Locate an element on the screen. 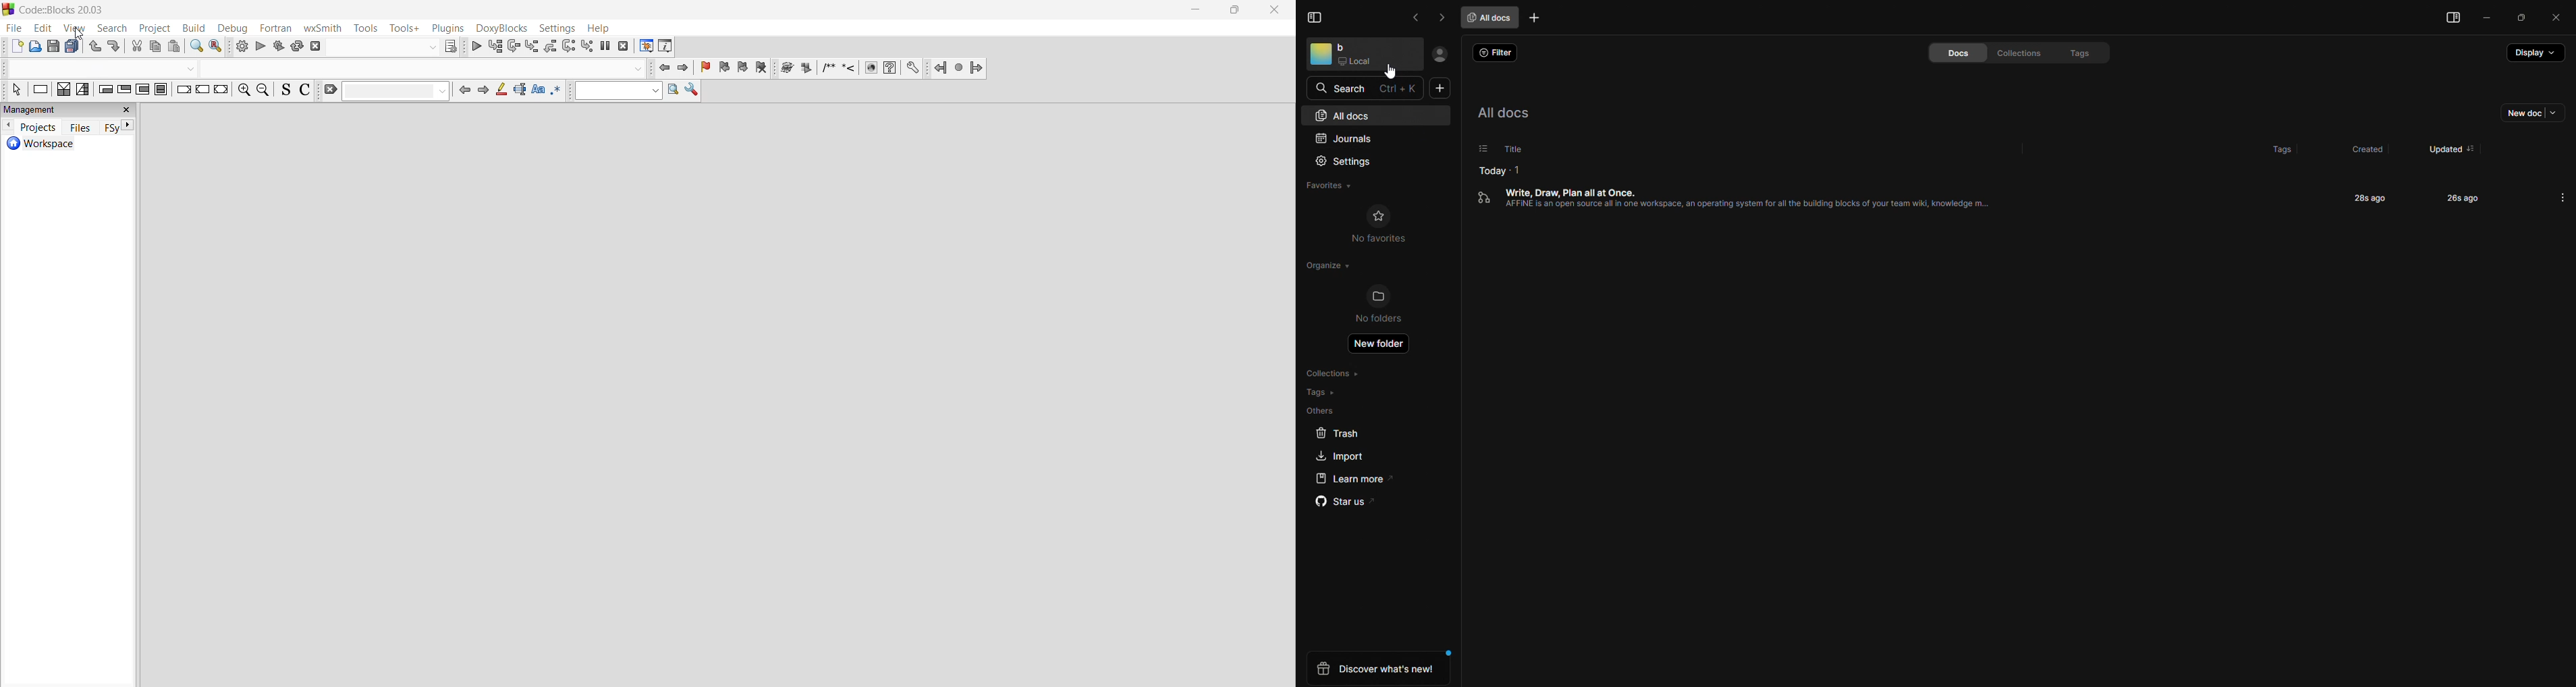 This screenshot has width=2576, height=700. search is located at coordinates (111, 28).